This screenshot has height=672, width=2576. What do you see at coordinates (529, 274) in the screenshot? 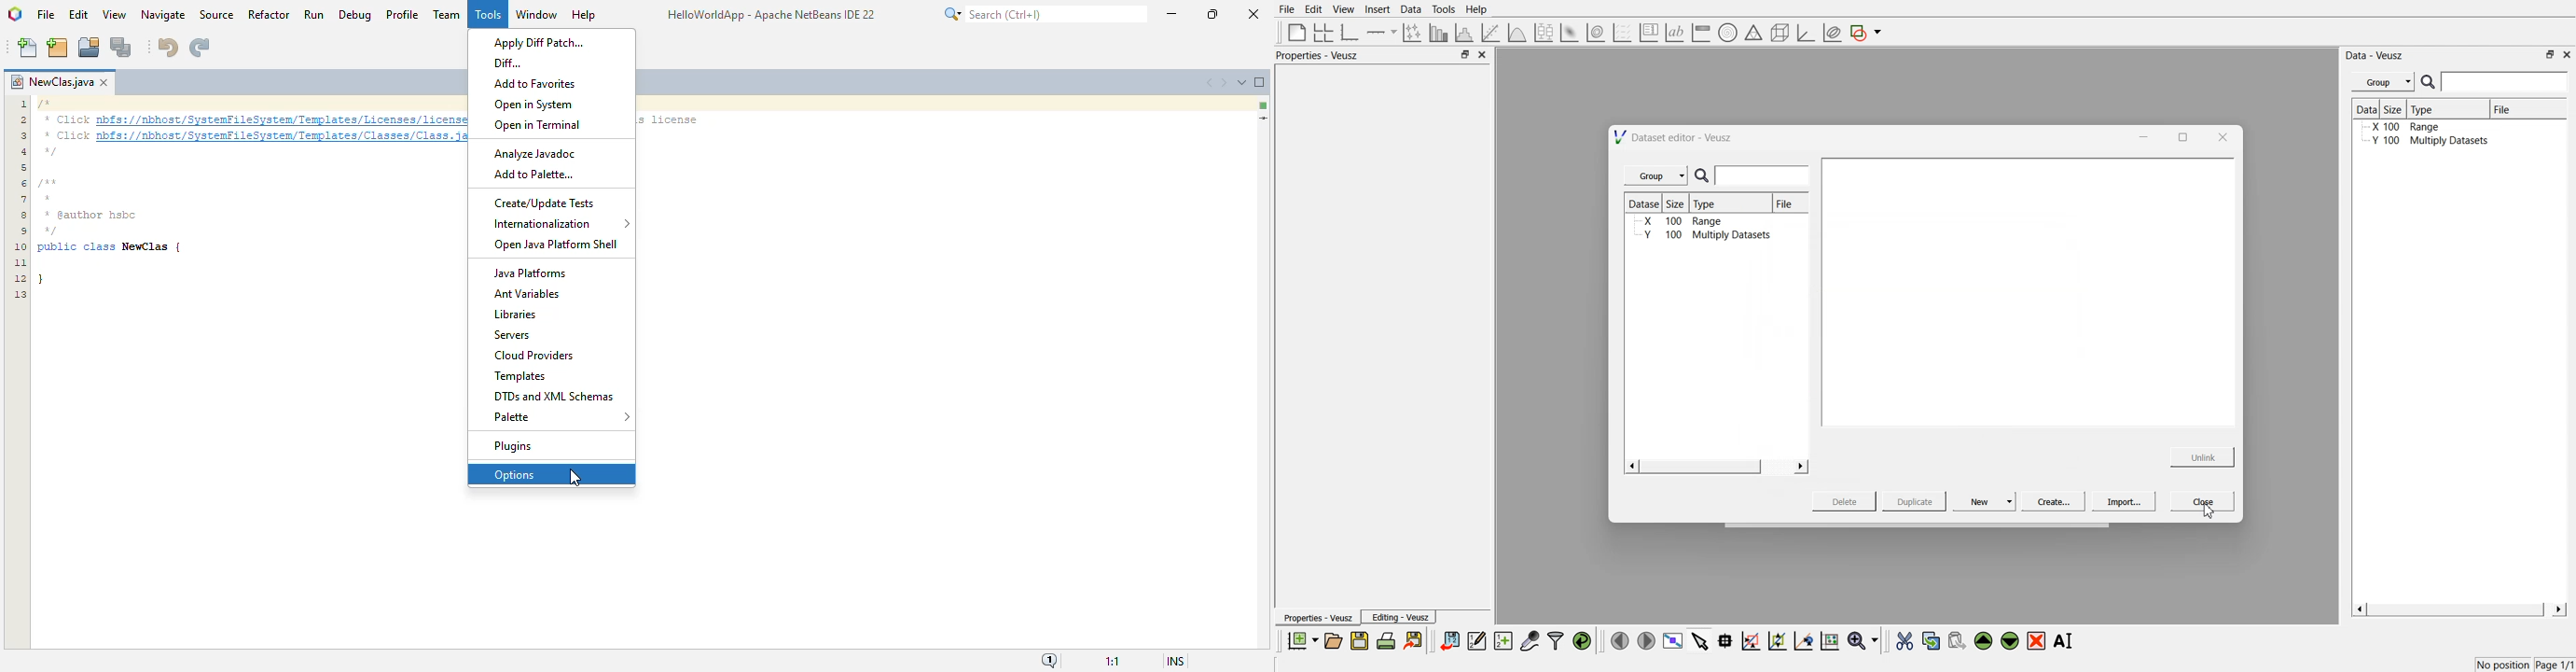
I see `java platforms` at bounding box center [529, 274].